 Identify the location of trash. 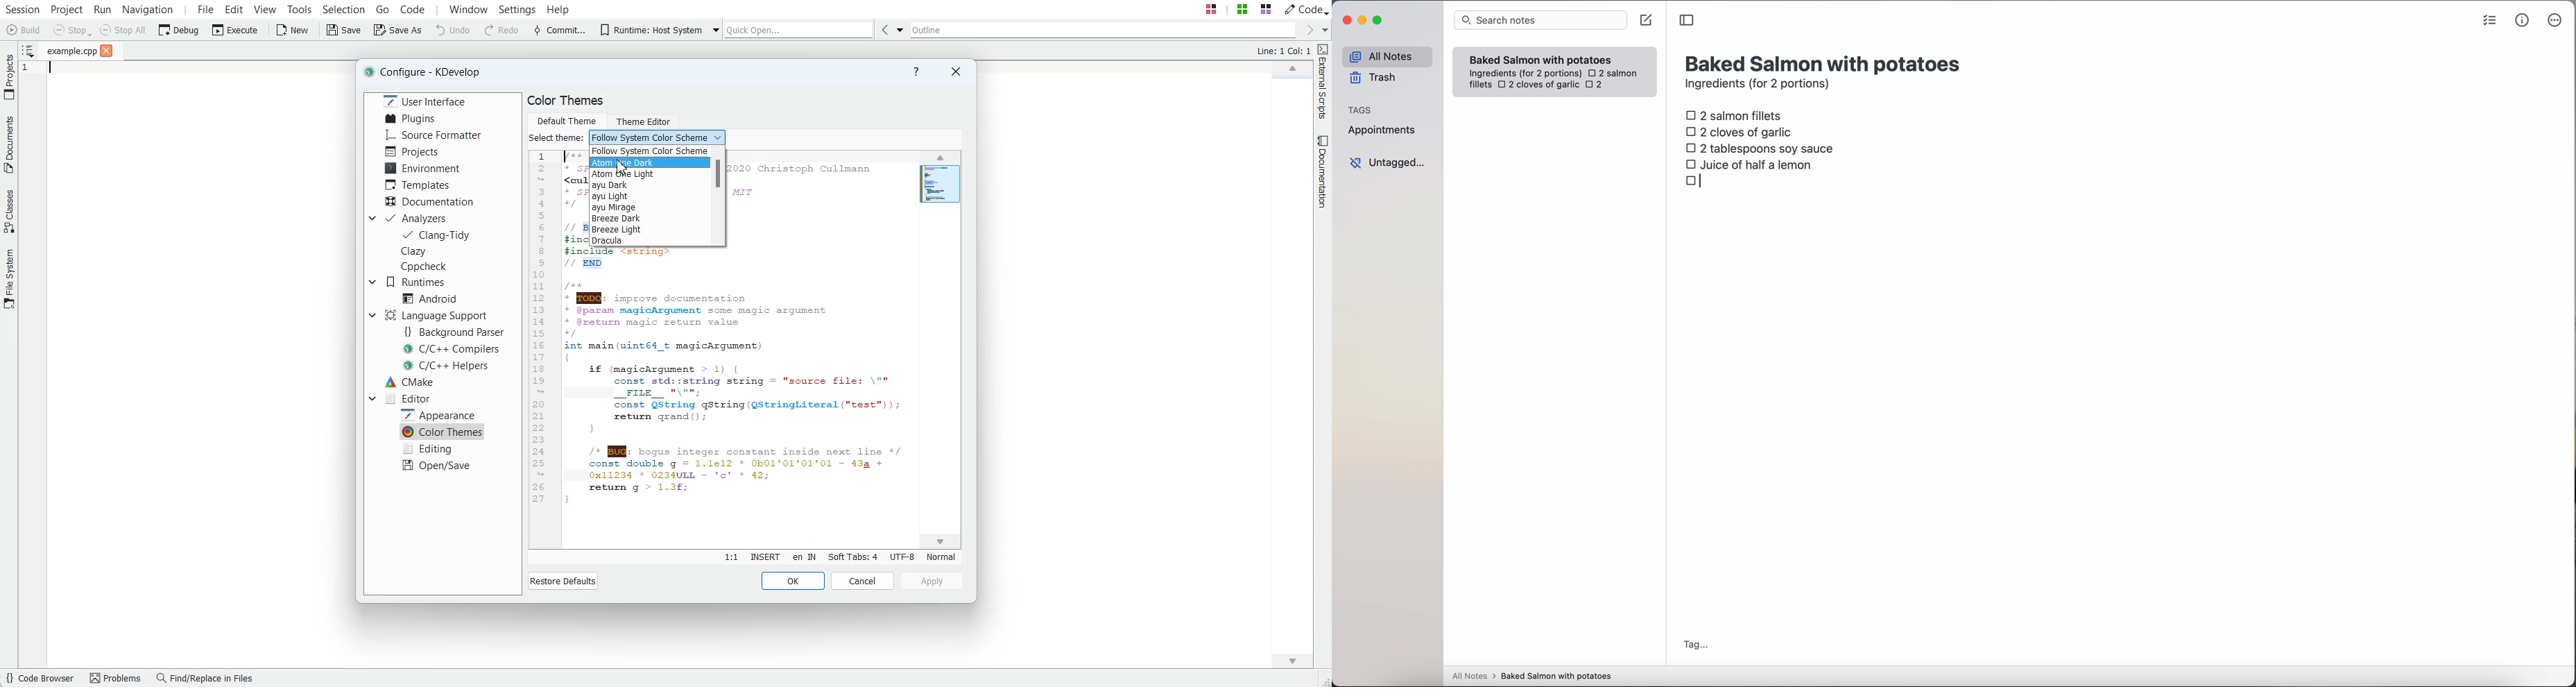
(1376, 78).